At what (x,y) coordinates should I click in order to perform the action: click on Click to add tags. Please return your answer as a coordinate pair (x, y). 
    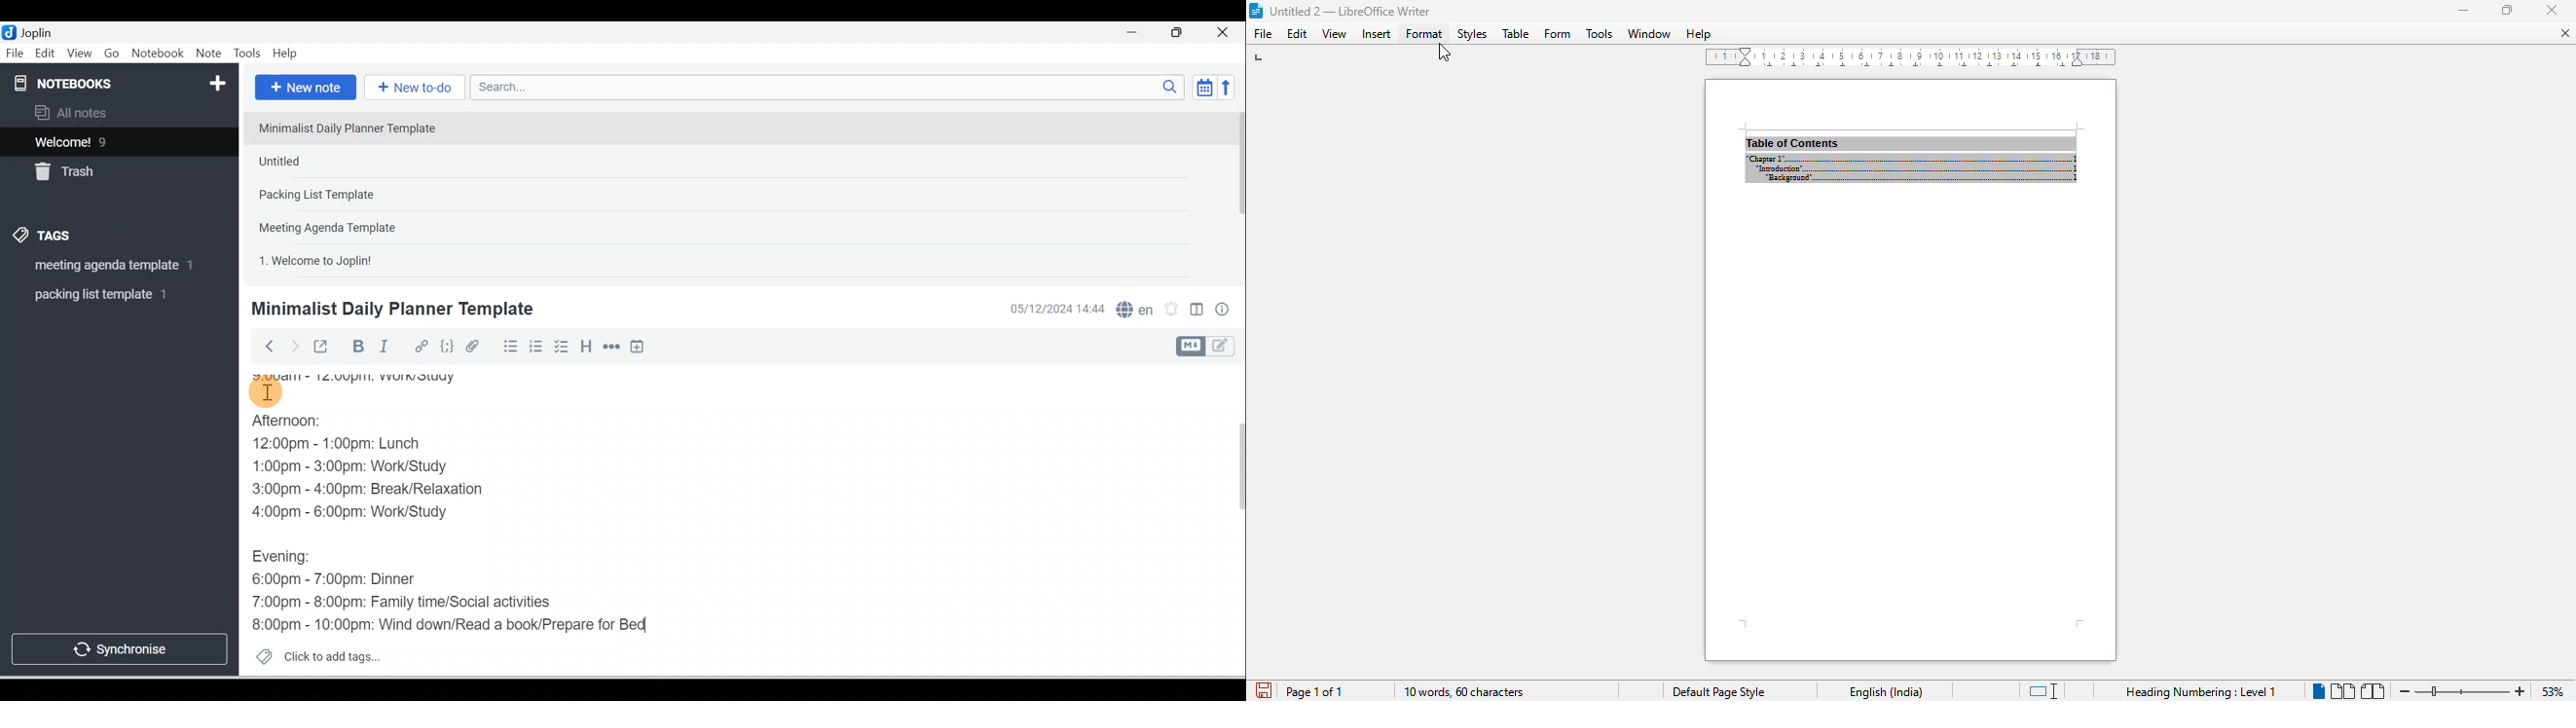
    Looking at the image, I should click on (313, 655).